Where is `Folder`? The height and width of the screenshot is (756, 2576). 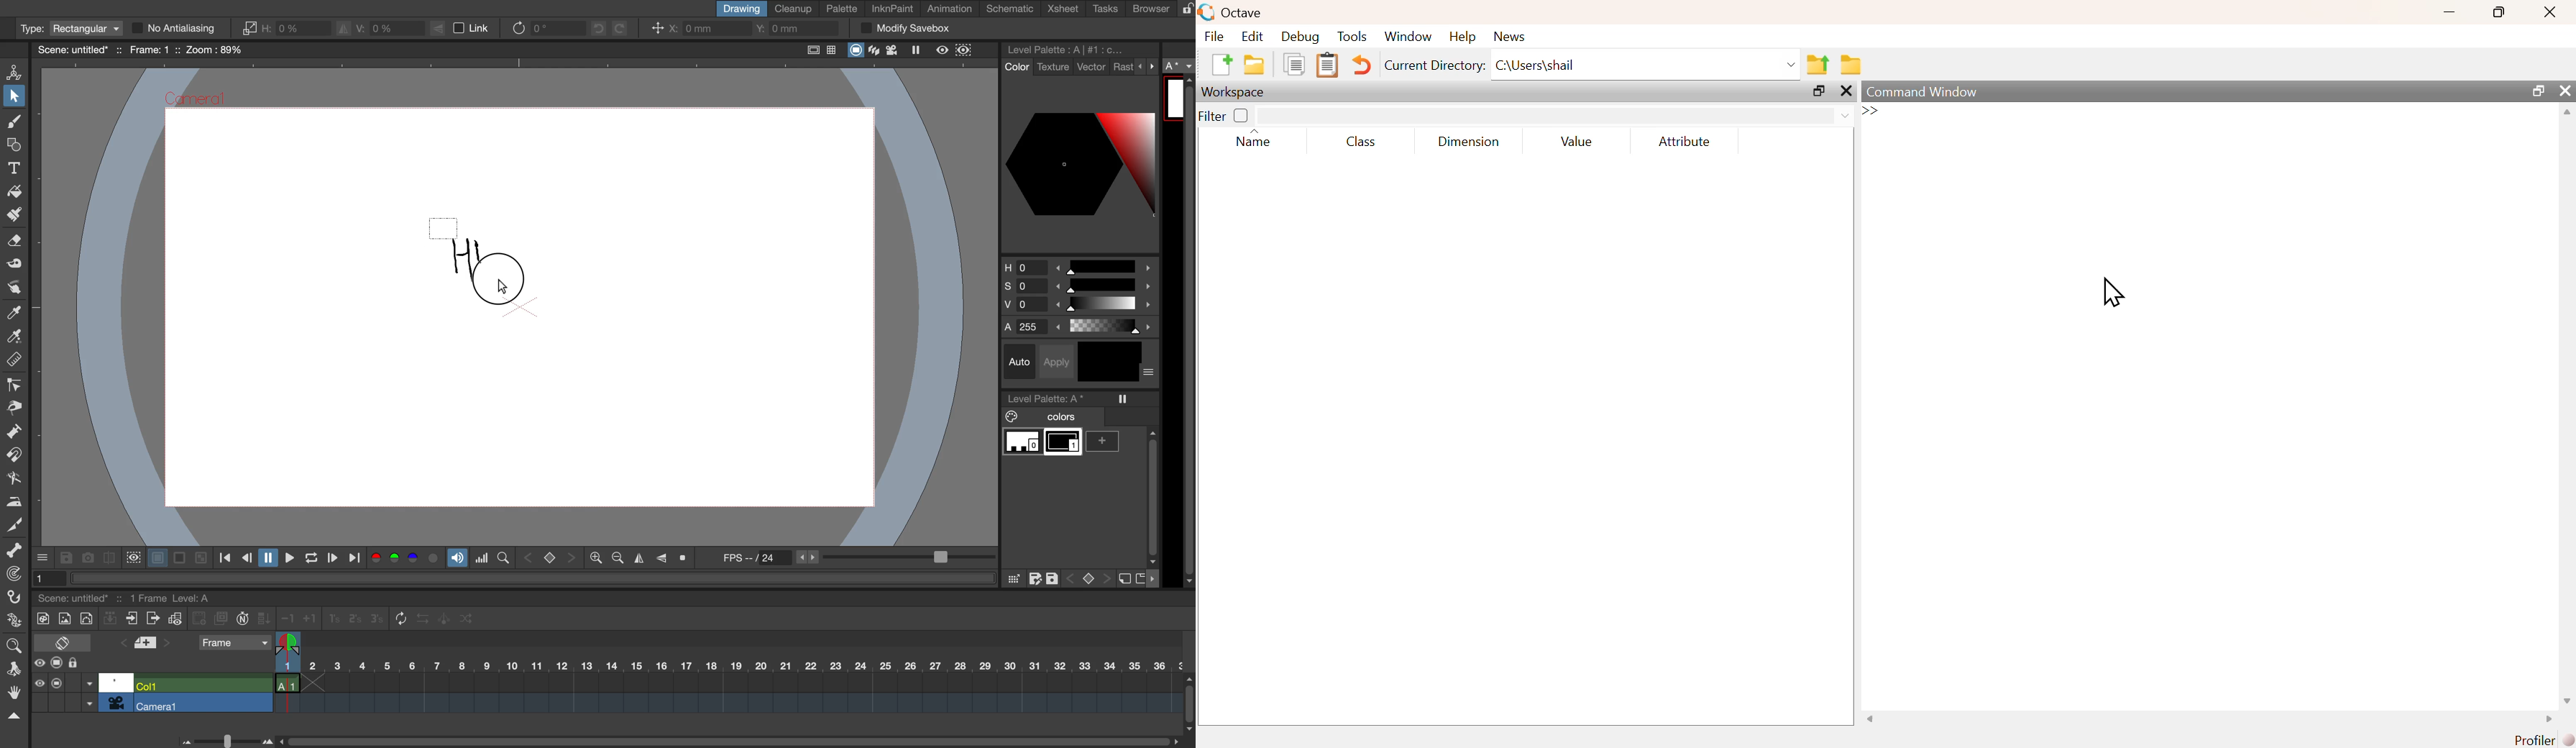 Folder is located at coordinates (1851, 65).